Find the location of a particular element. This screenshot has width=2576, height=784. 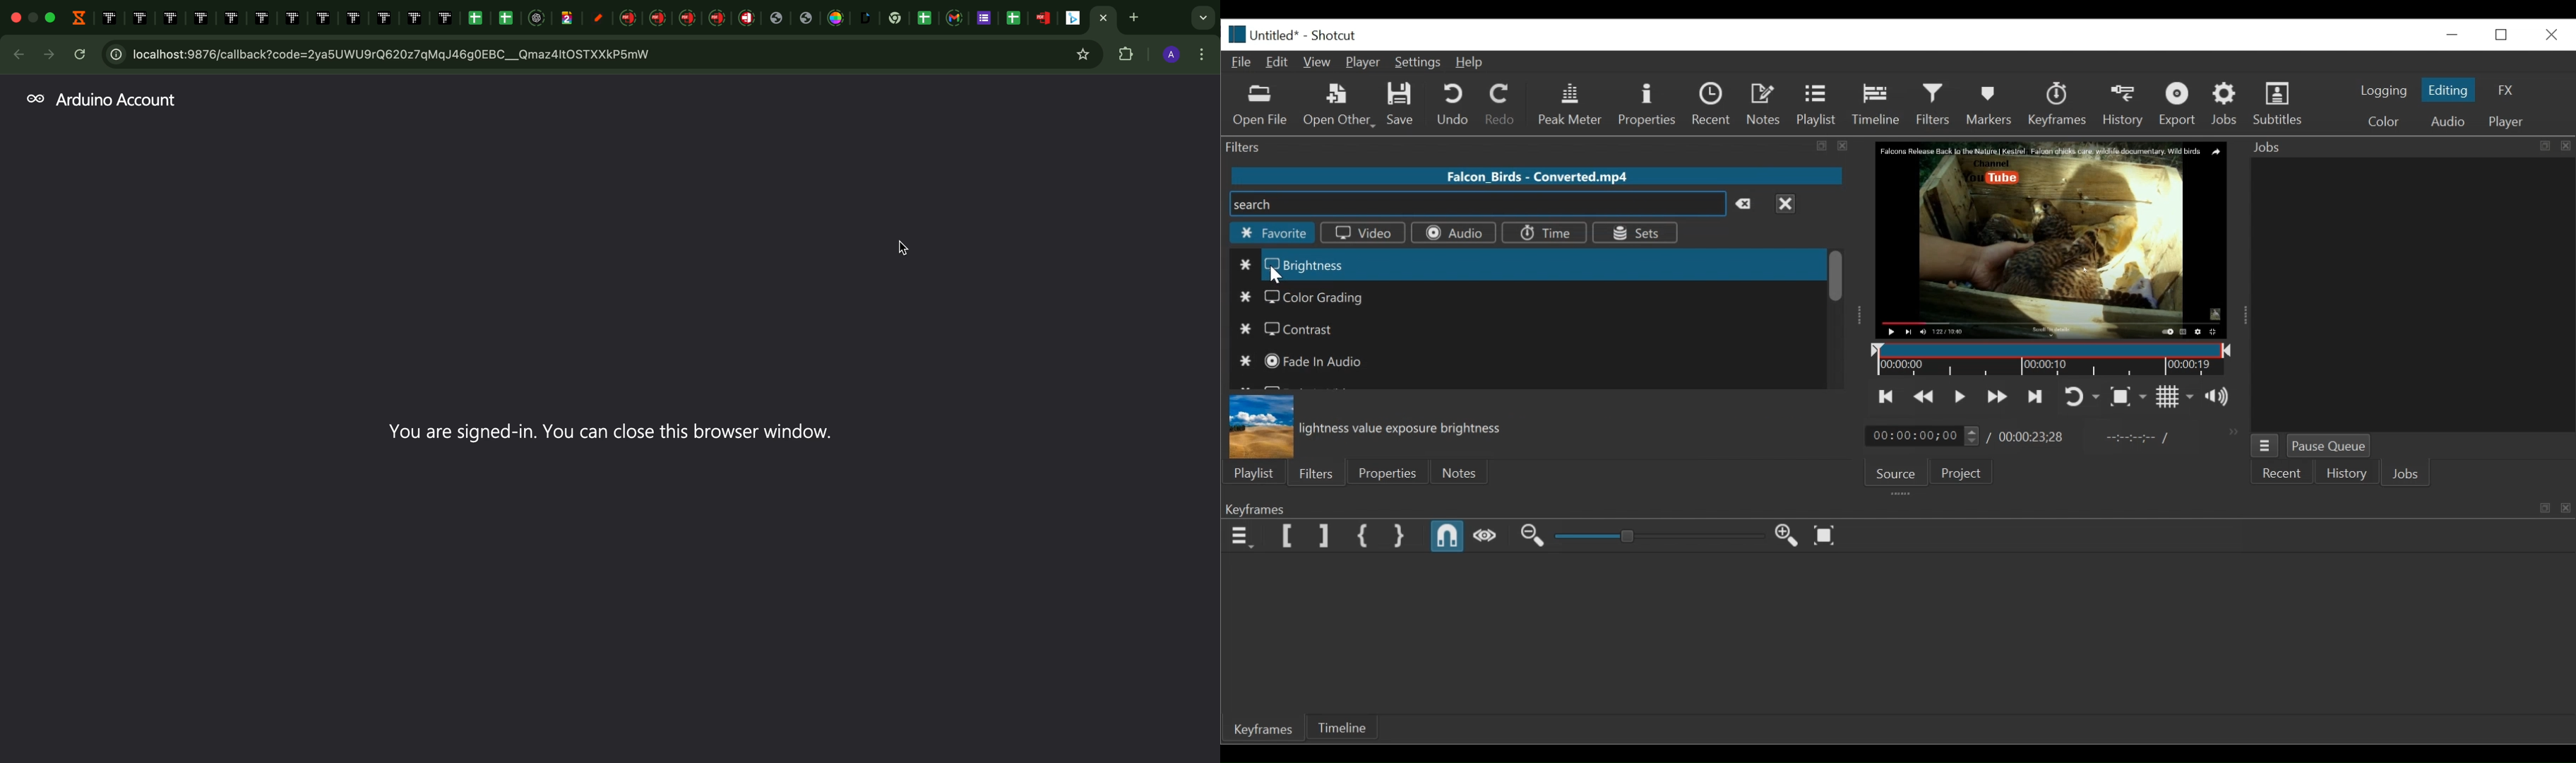

Audio is located at coordinates (1455, 232).